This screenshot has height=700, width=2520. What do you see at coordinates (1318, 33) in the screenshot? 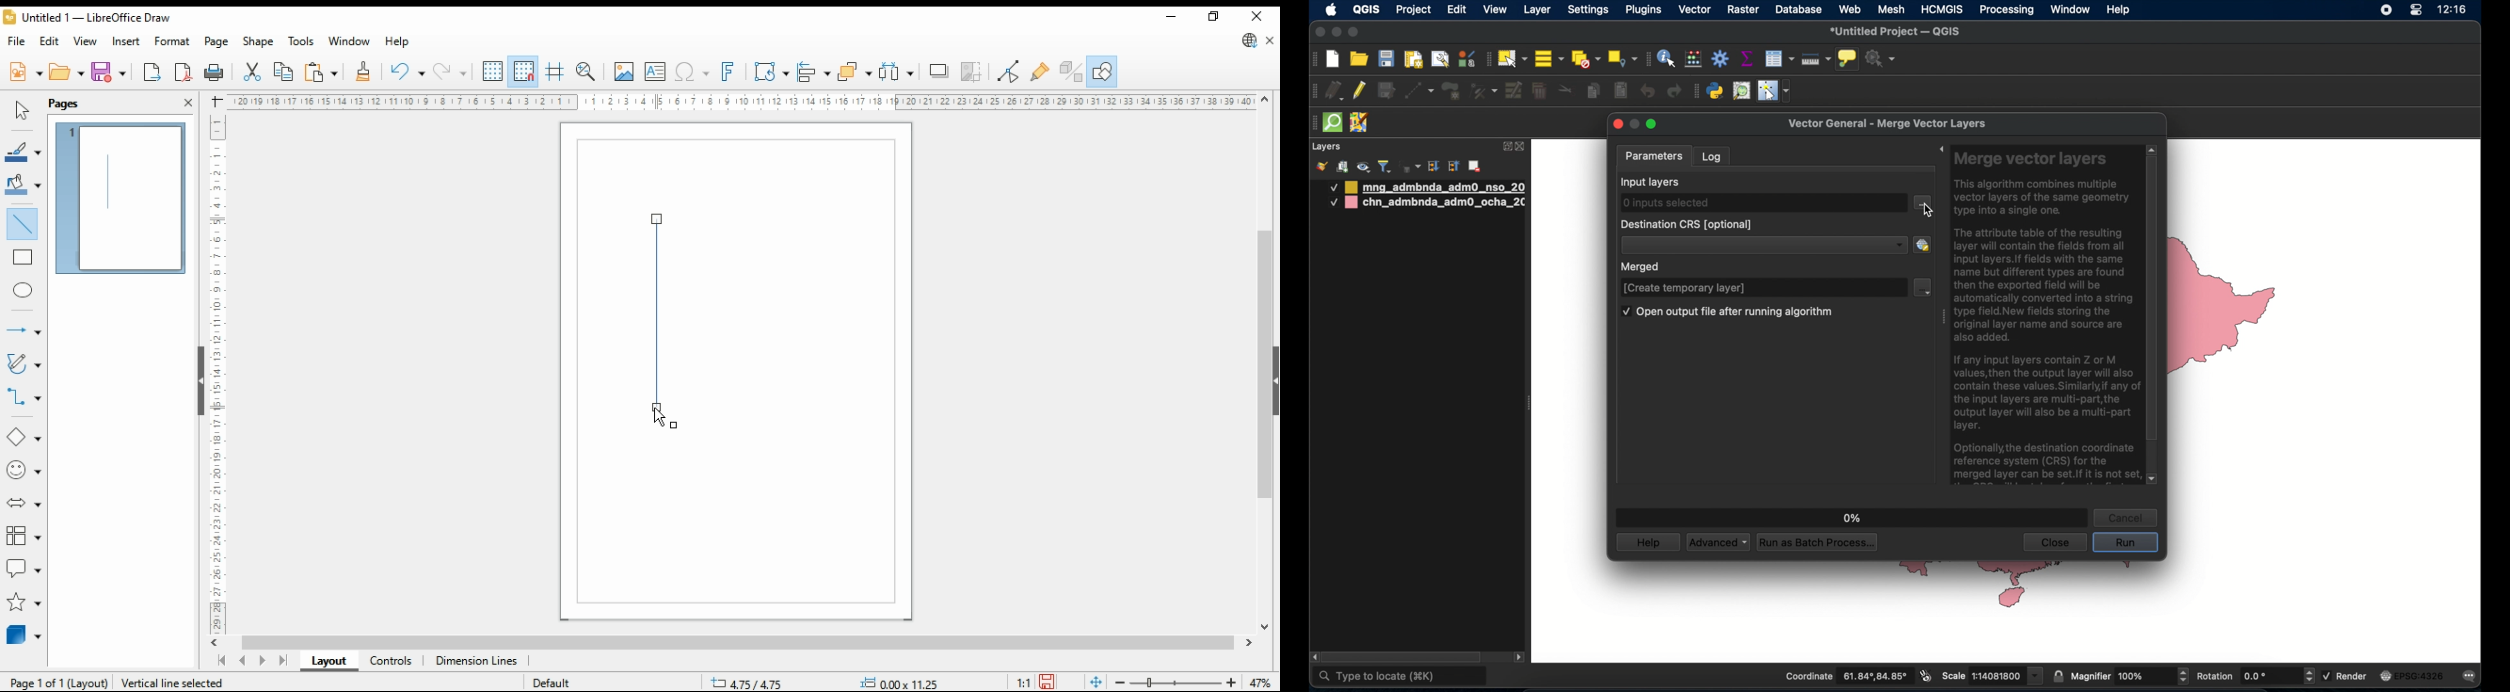
I see `close` at bounding box center [1318, 33].